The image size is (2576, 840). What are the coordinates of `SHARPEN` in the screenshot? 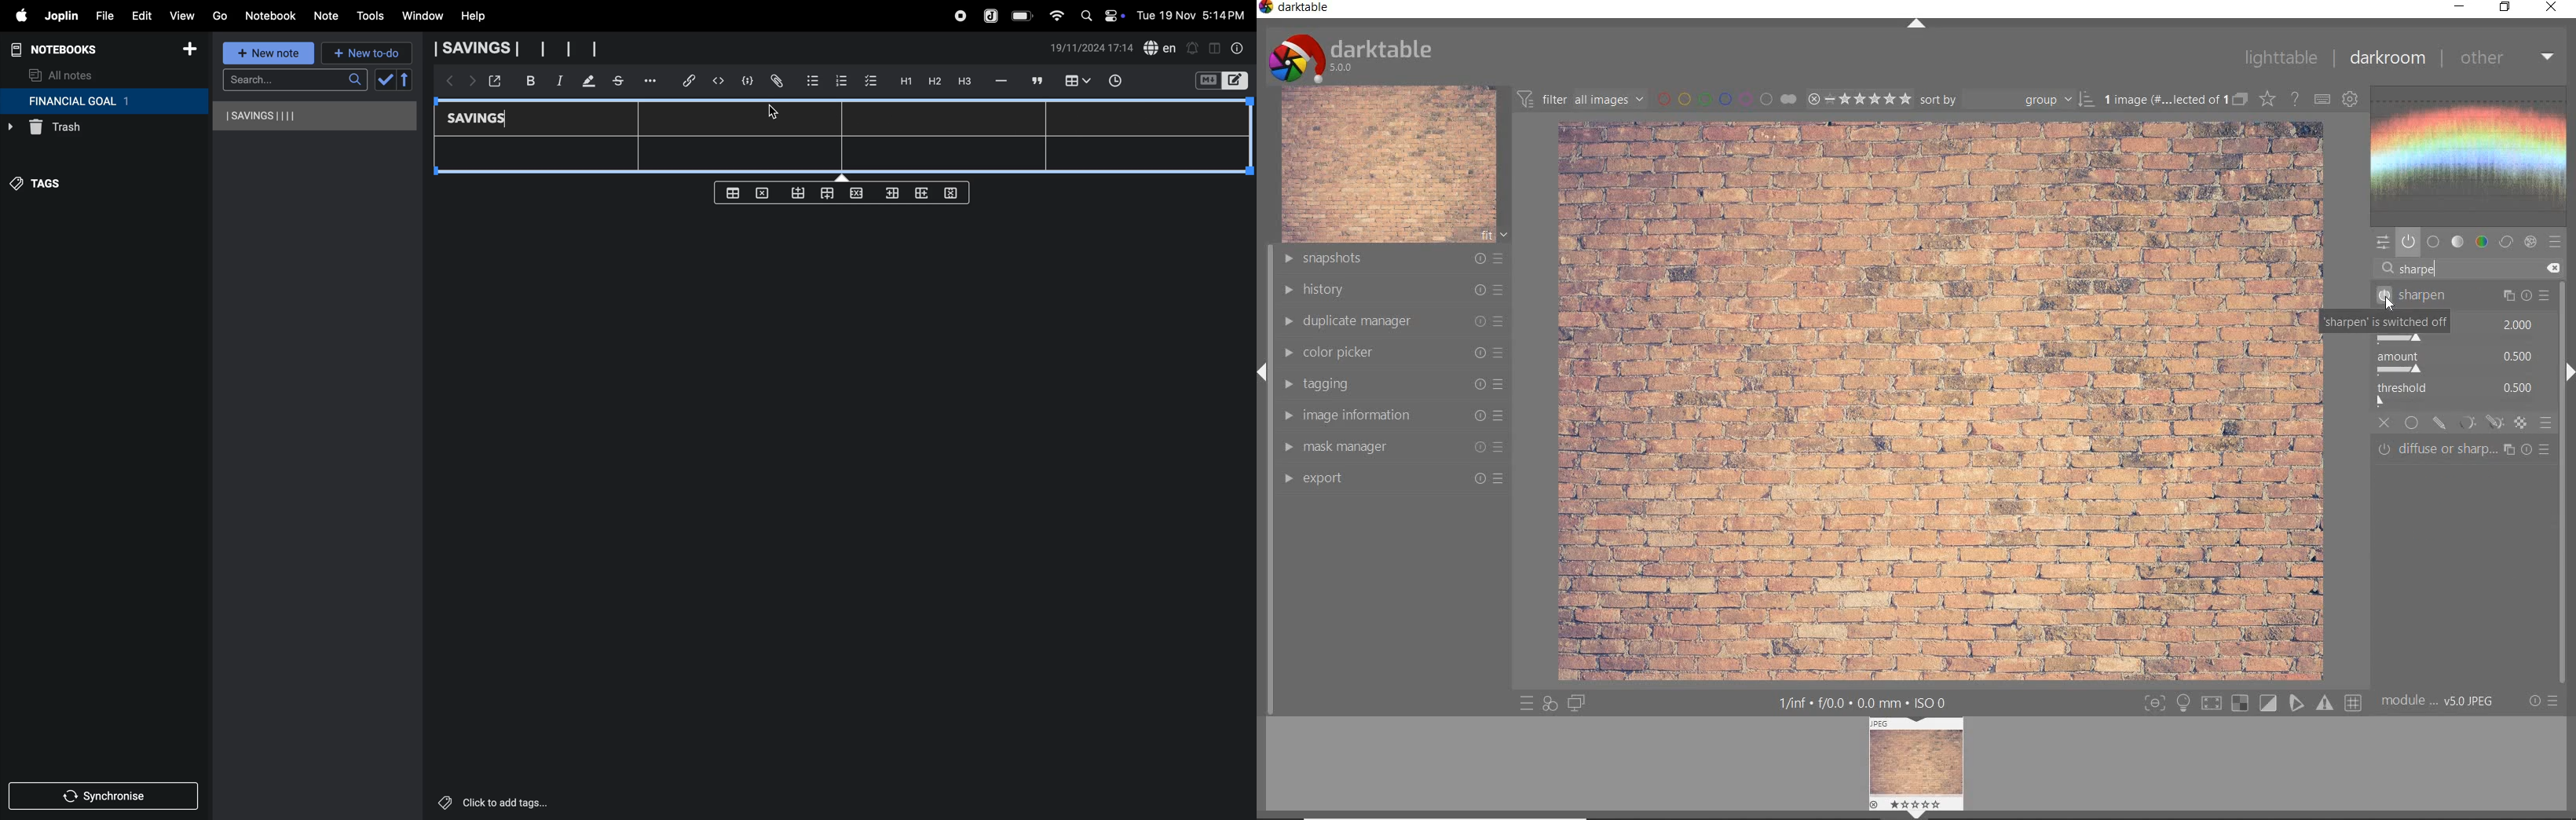 It's located at (2461, 296).